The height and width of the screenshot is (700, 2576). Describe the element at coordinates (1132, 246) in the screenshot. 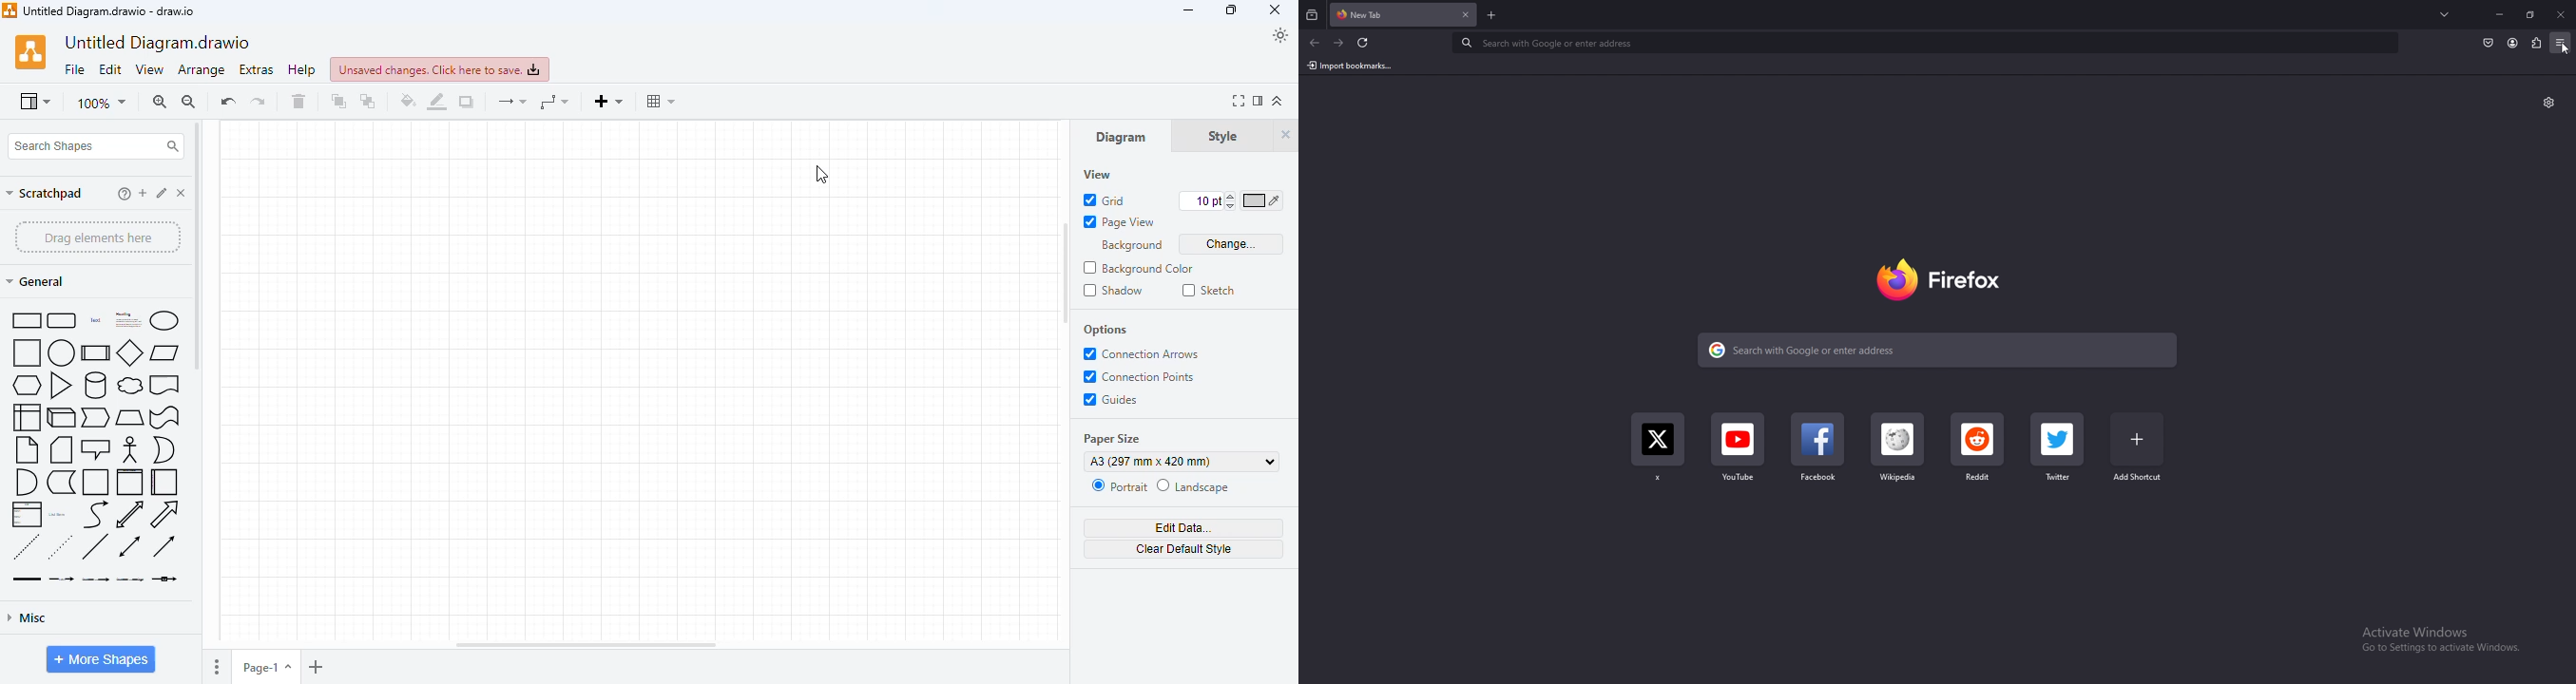

I see `background` at that location.